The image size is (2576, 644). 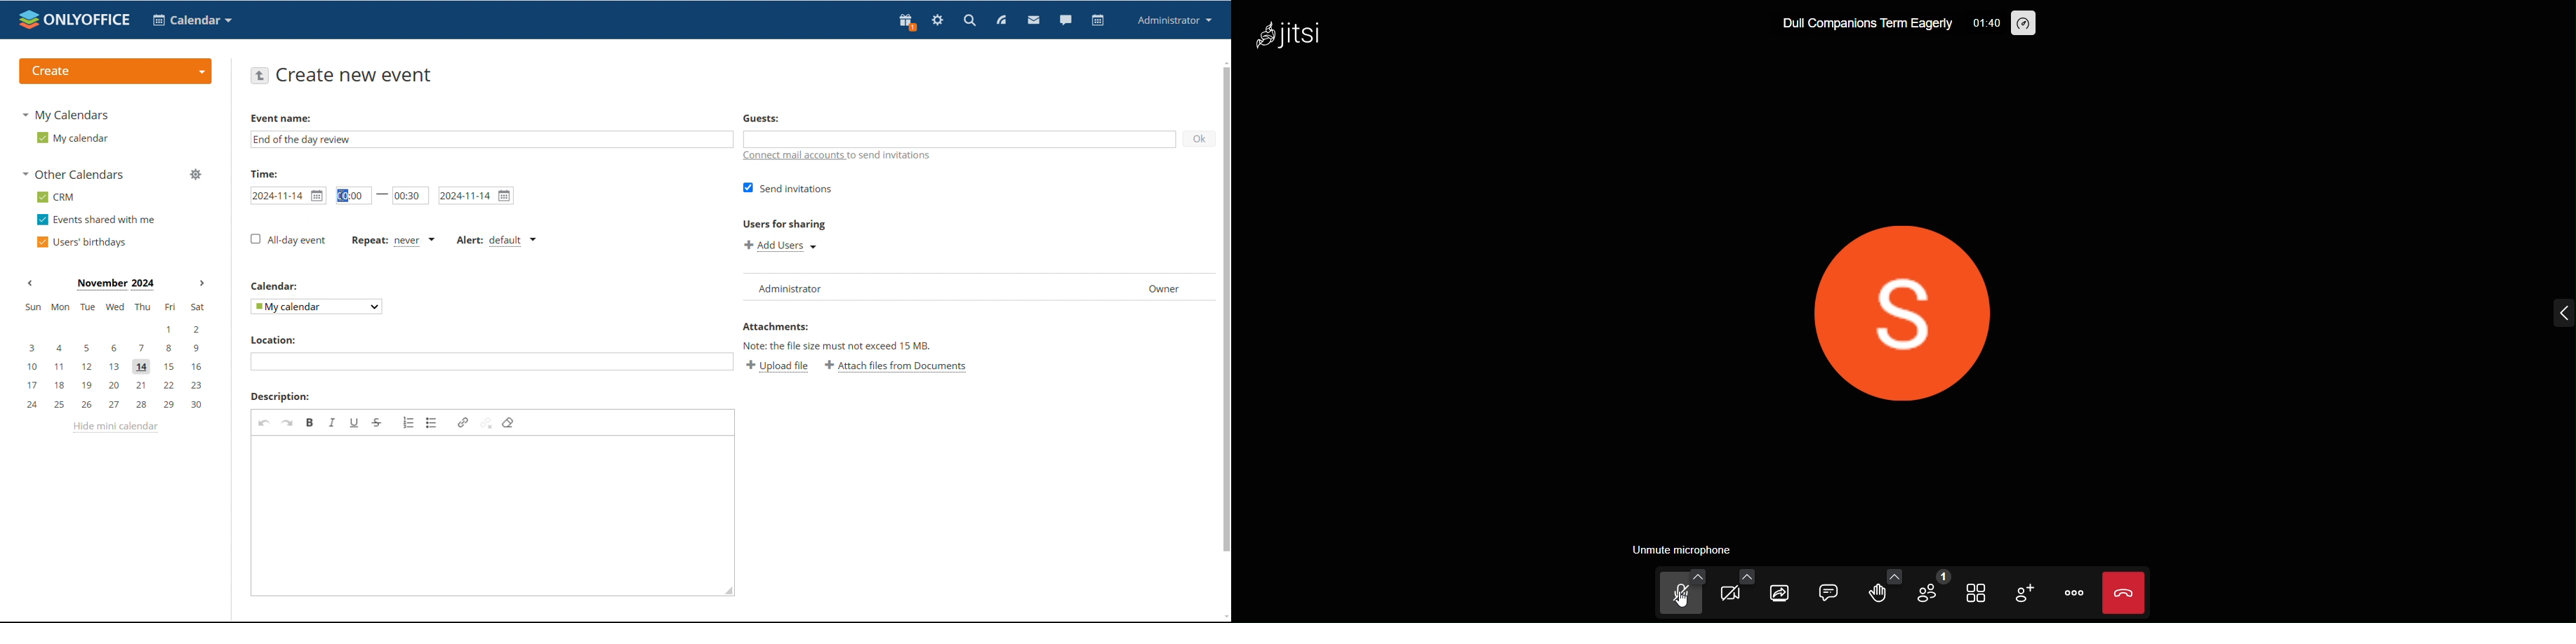 What do you see at coordinates (345, 196) in the screenshot?
I see `Ibeam cursor` at bounding box center [345, 196].